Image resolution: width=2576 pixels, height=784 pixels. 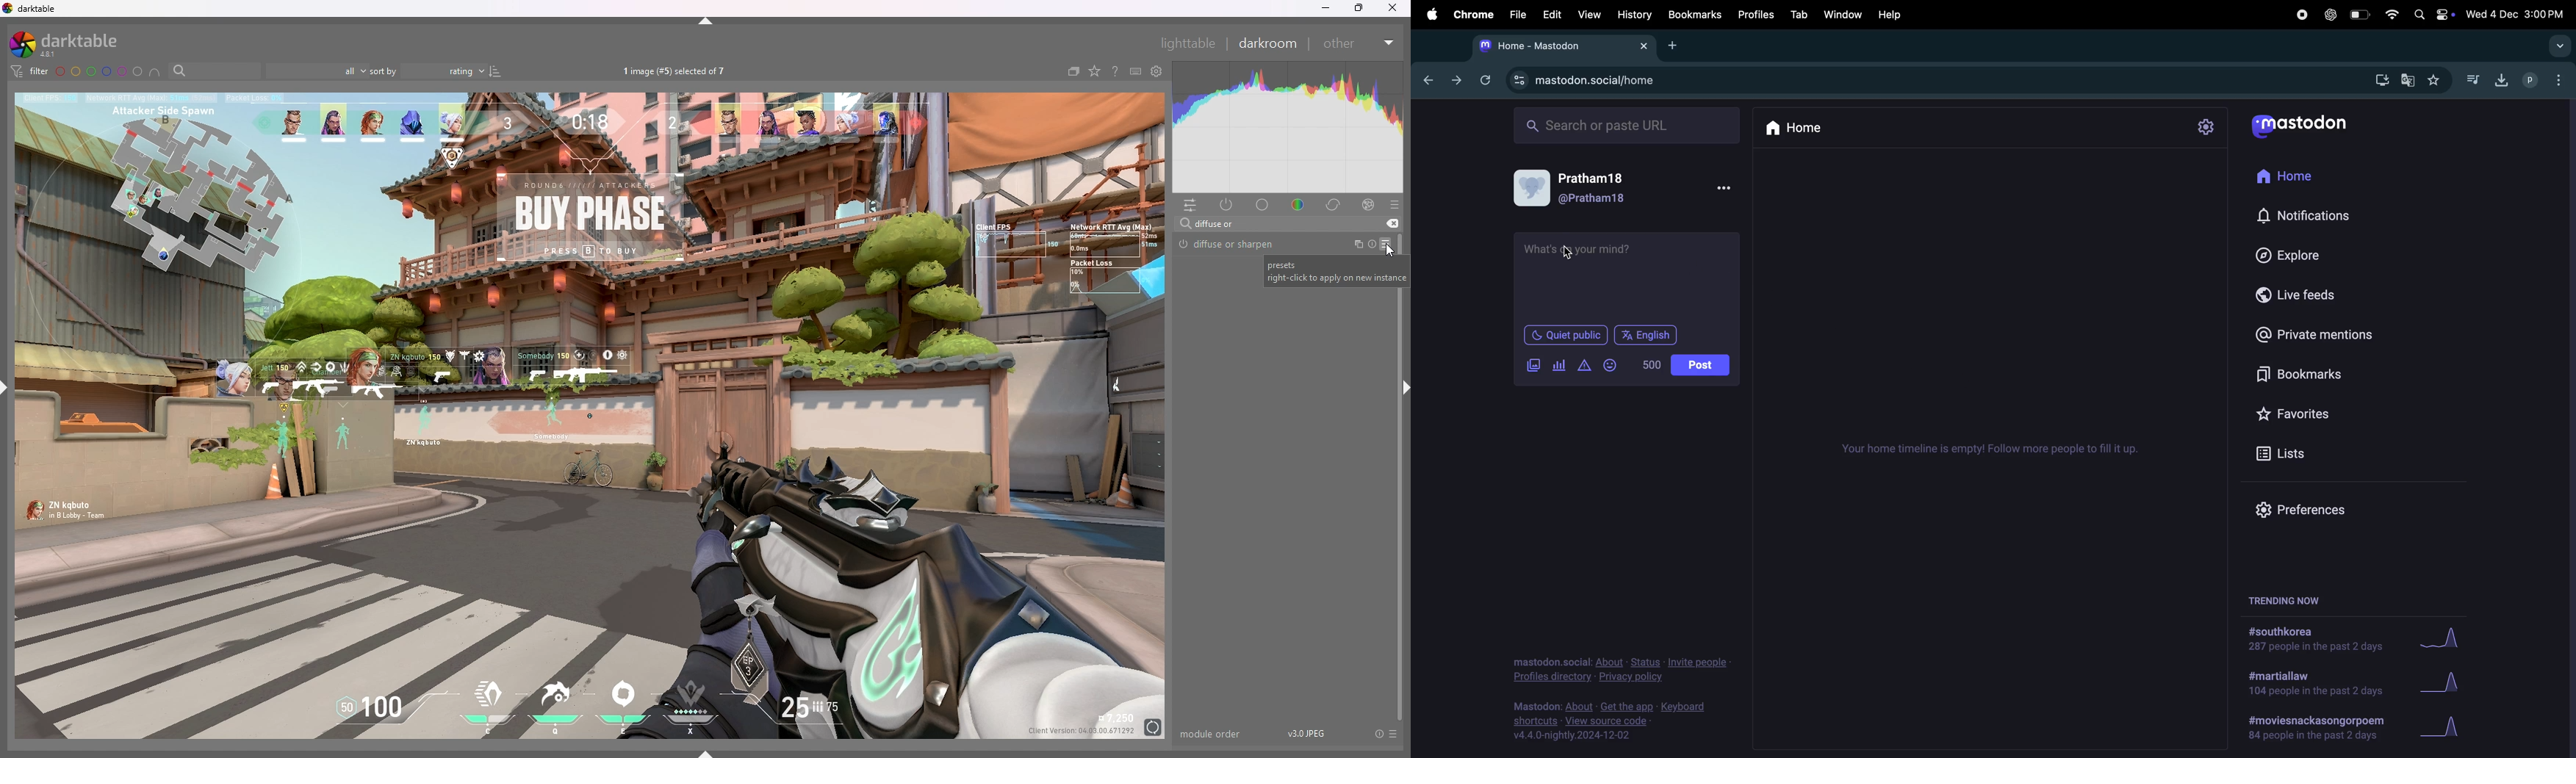 I want to click on heat graph, so click(x=1289, y=127).